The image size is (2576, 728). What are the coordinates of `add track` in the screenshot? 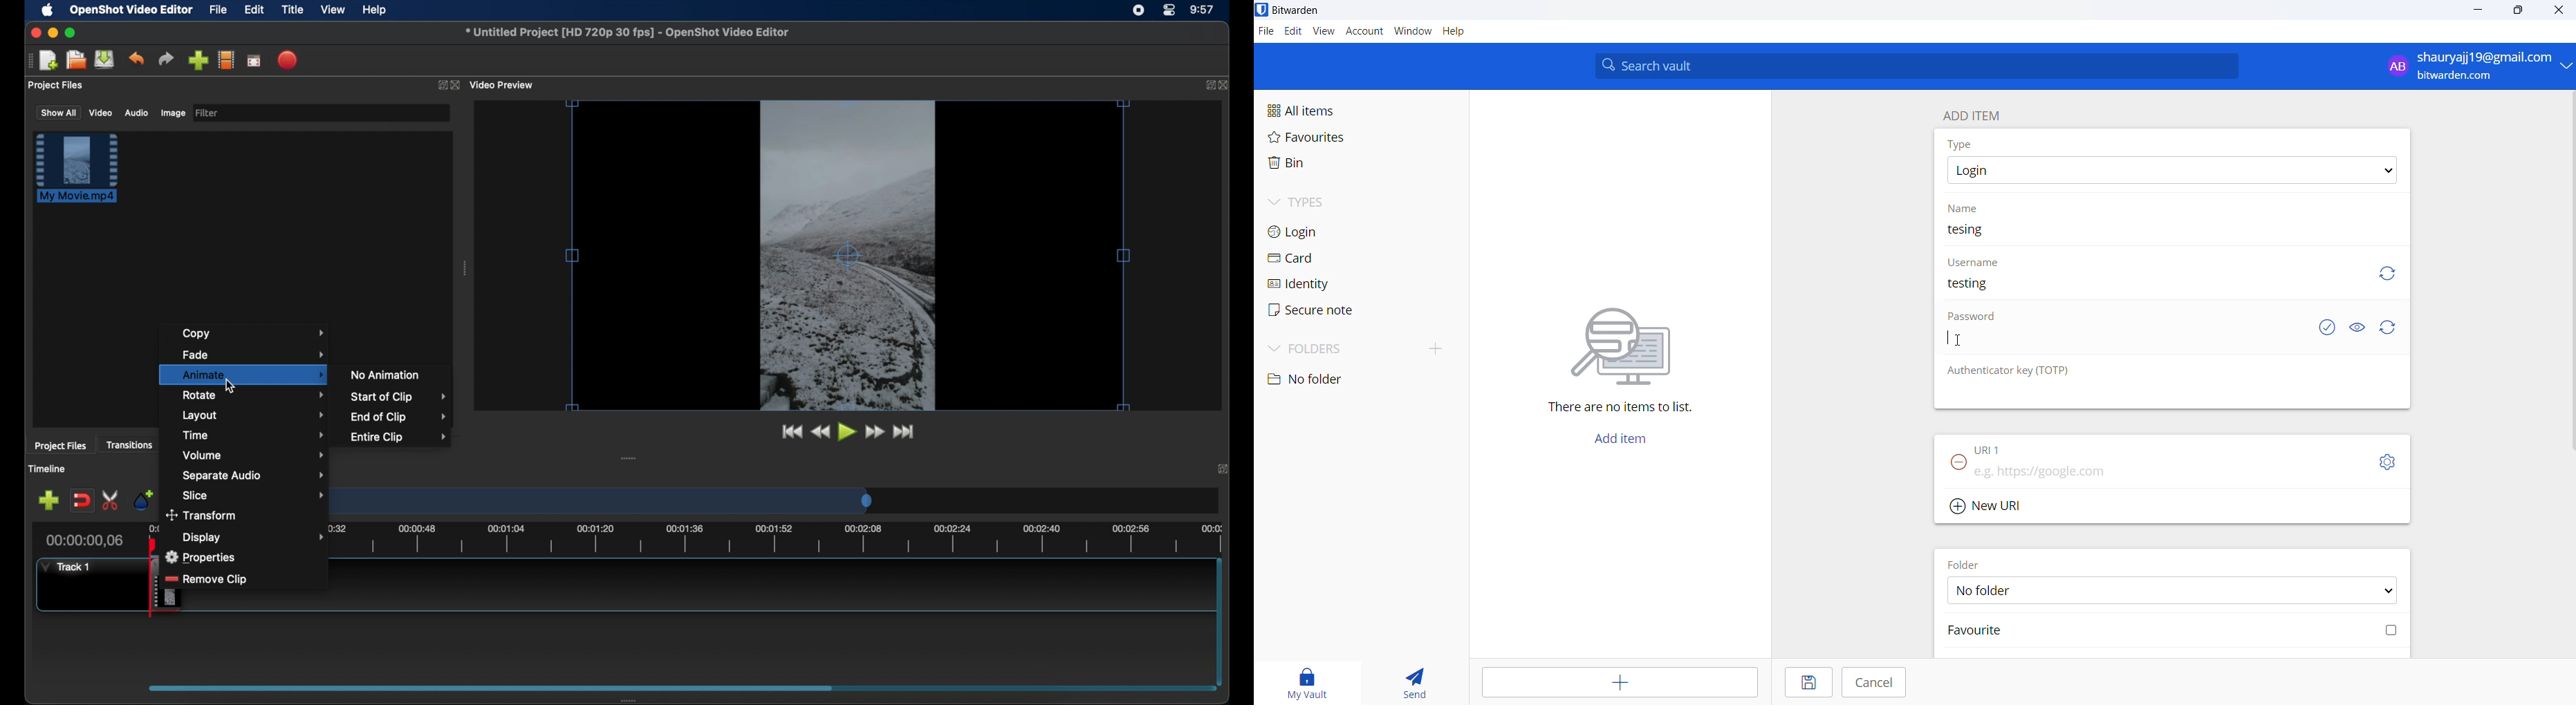 It's located at (48, 501).